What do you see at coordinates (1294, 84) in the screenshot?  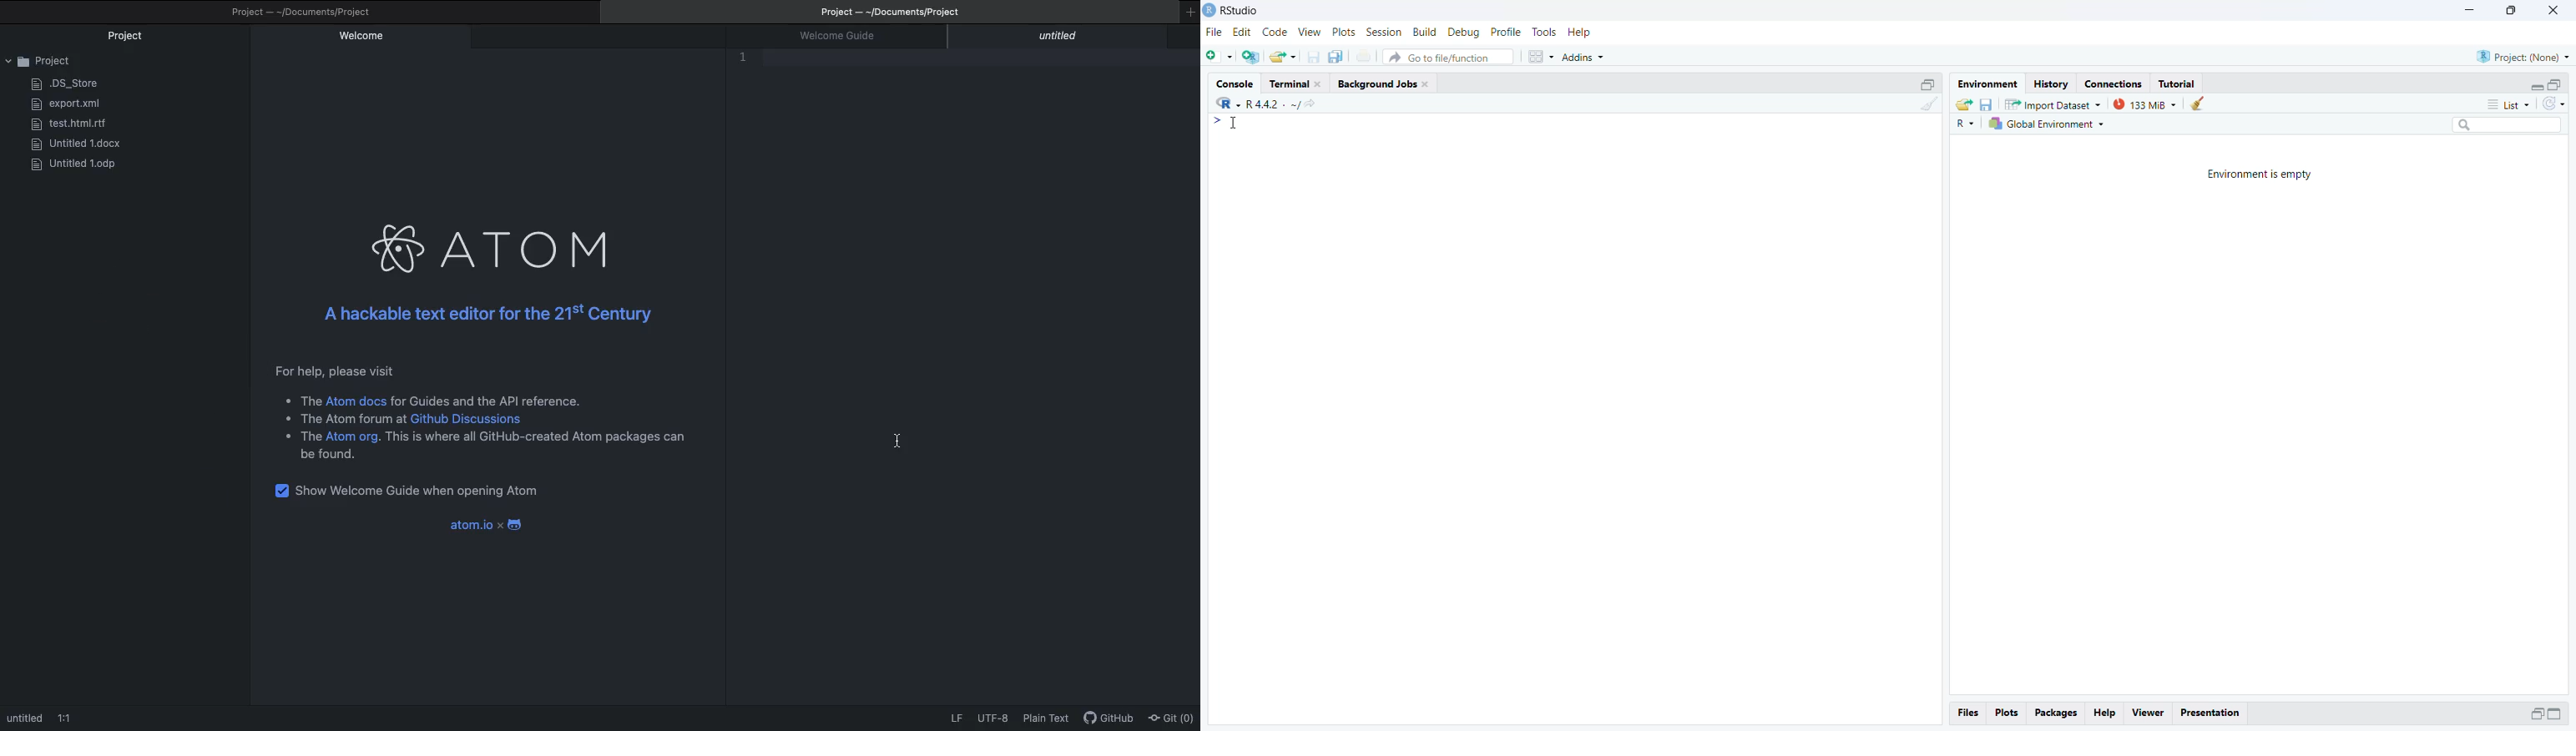 I see `Terminal` at bounding box center [1294, 84].